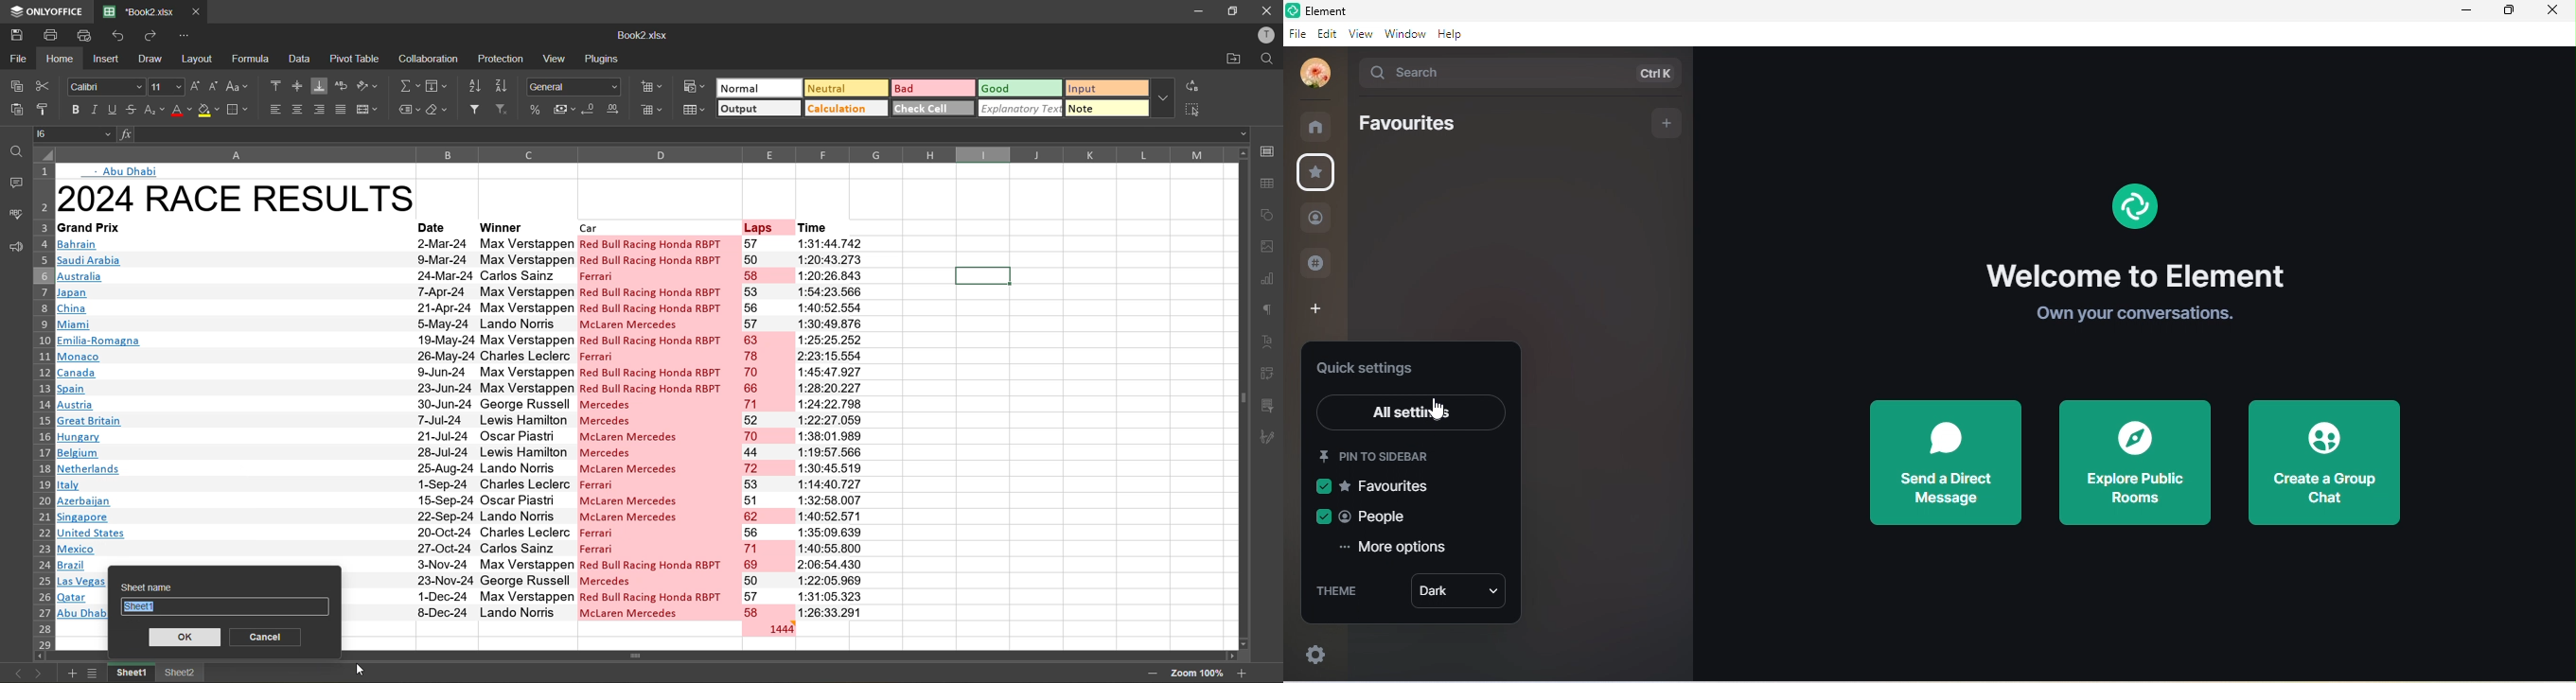 Image resolution: width=2576 pixels, height=700 pixels. Describe the element at coordinates (41, 671) in the screenshot. I see `next` at that location.